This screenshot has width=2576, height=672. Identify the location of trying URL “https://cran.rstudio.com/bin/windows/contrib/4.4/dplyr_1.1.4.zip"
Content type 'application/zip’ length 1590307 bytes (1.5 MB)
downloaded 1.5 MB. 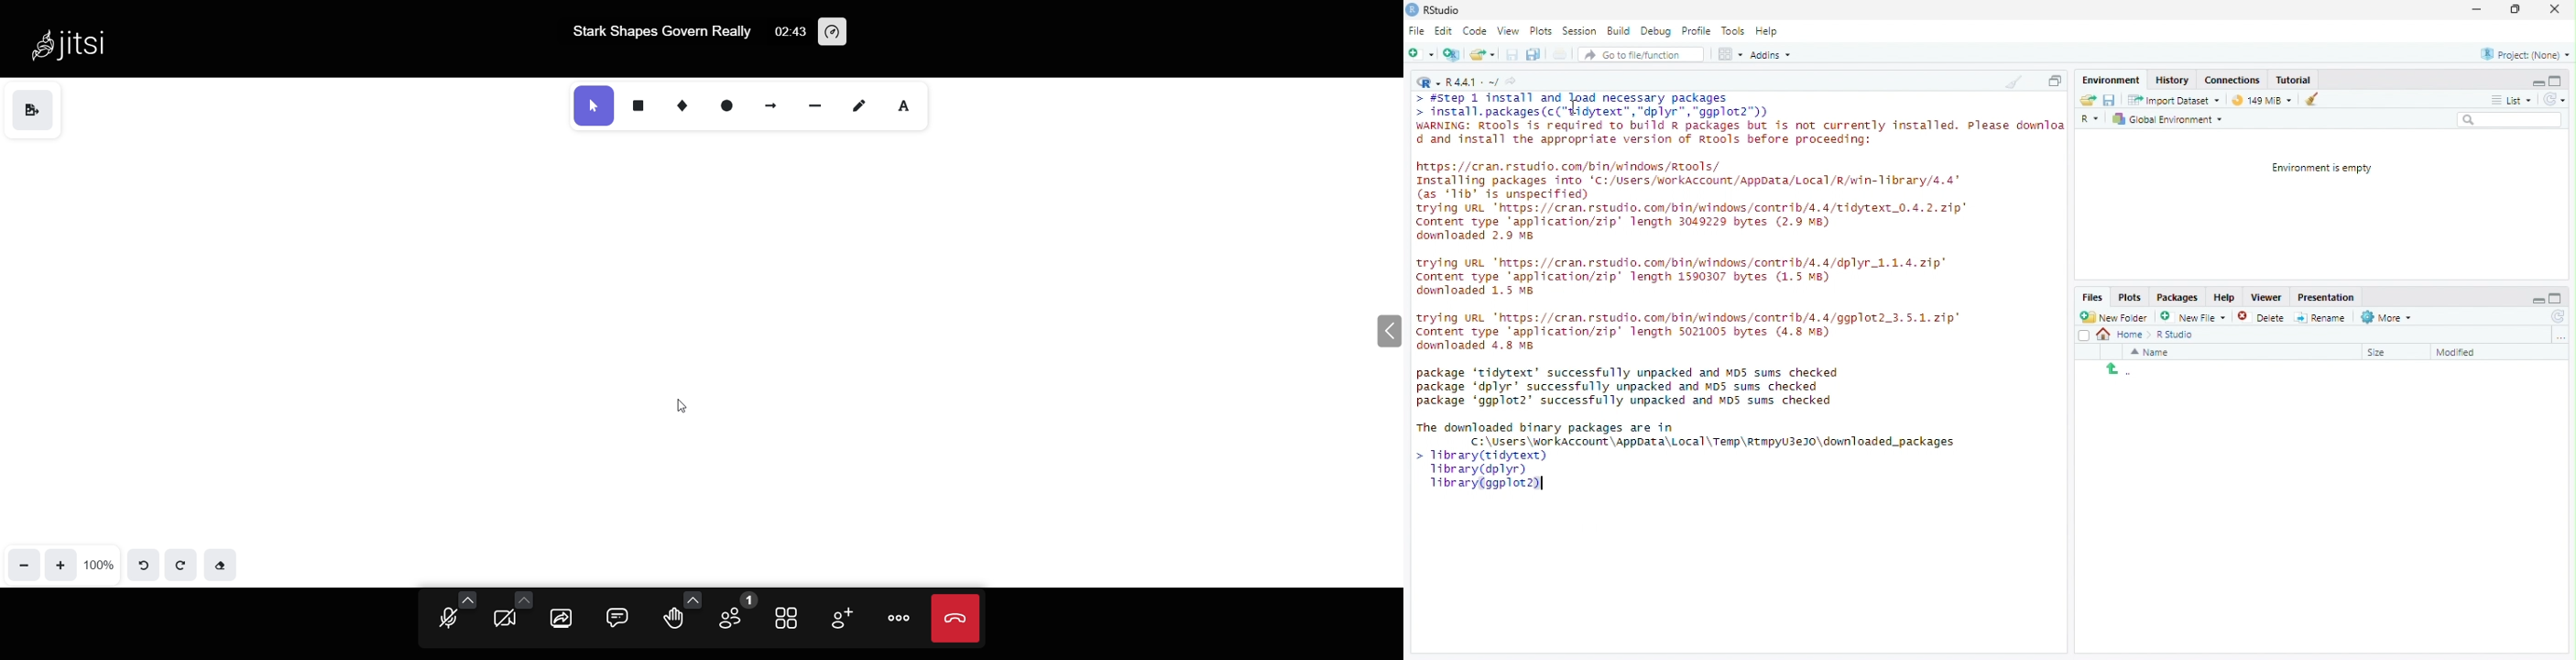
(1687, 278).